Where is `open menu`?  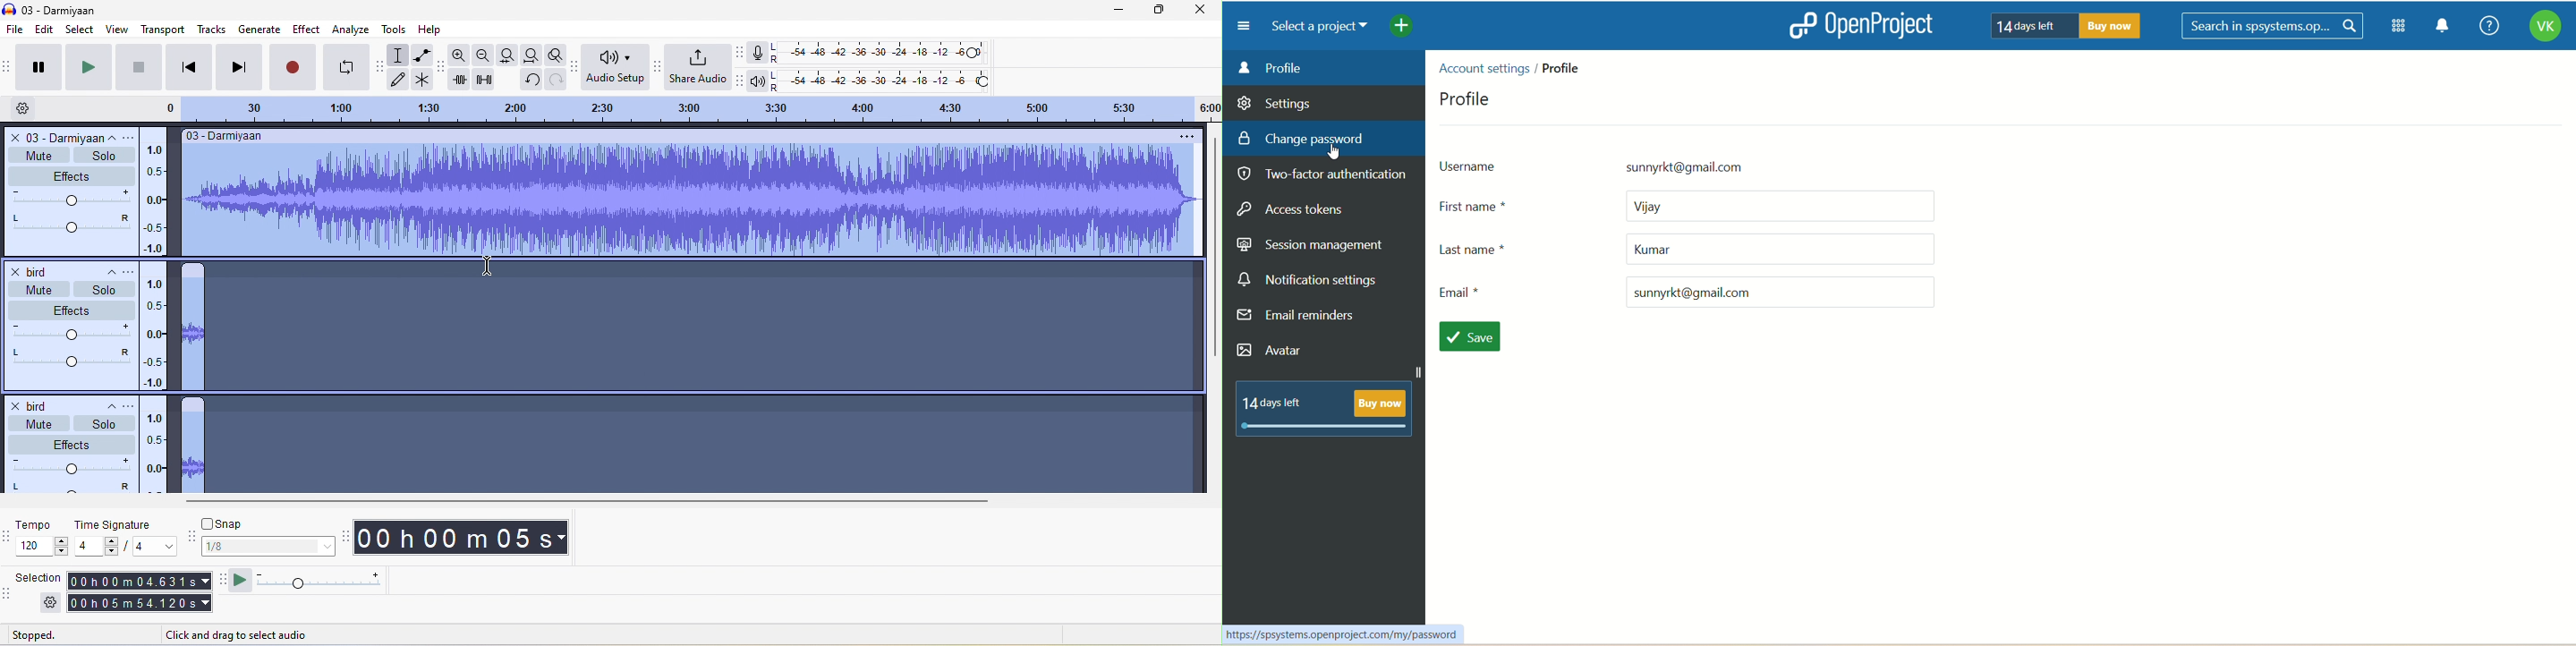 open menu is located at coordinates (133, 137).